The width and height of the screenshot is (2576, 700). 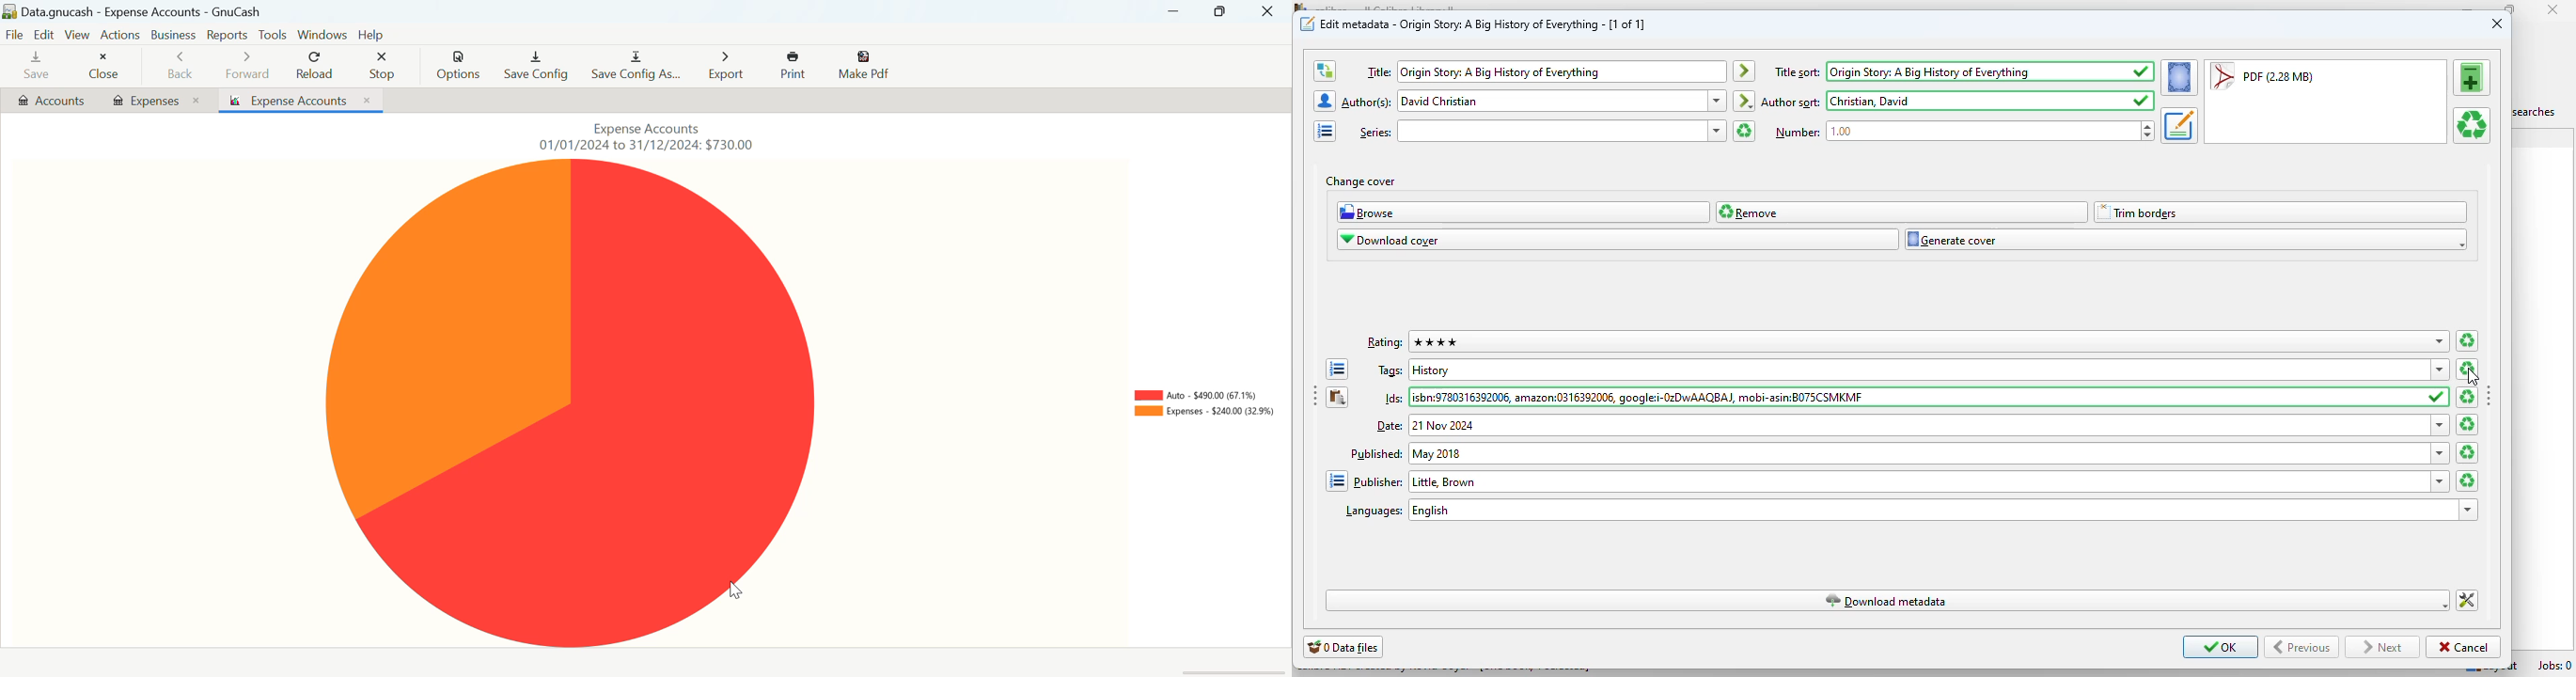 I want to click on dropdown, so click(x=2470, y=510).